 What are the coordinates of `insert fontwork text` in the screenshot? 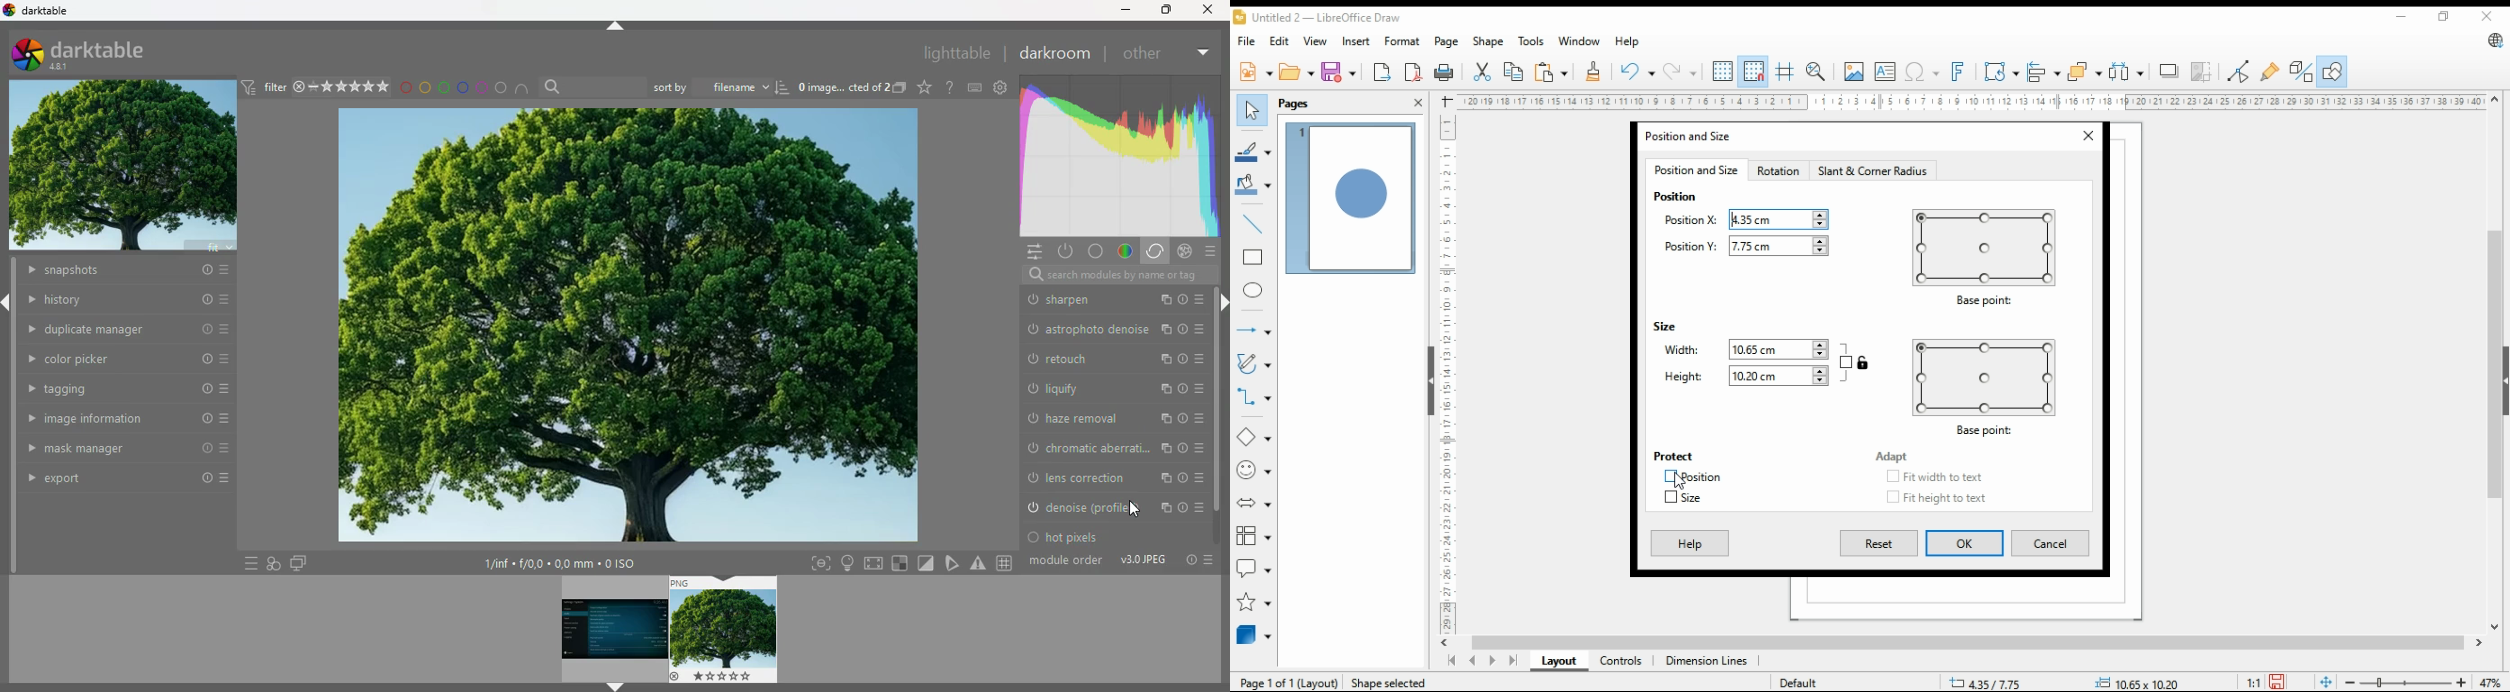 It's located at (1961, 72).